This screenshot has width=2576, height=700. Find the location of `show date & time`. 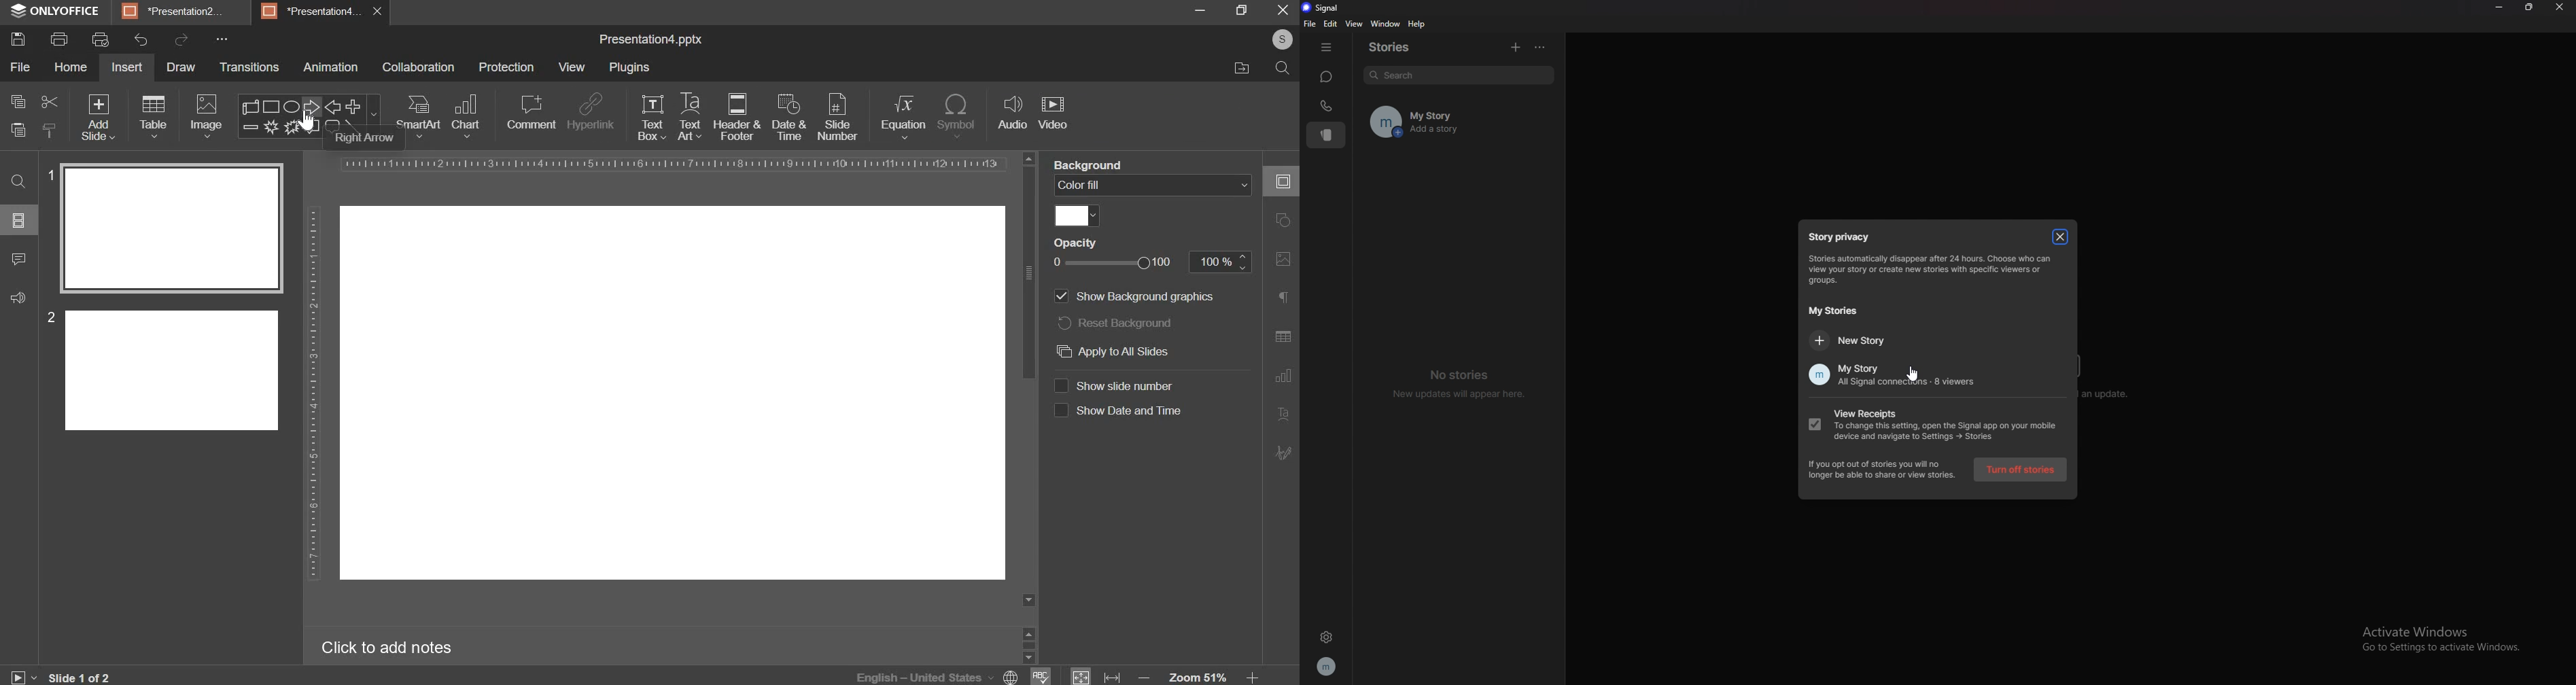

show date & time is located at coordinates (1060, 412).